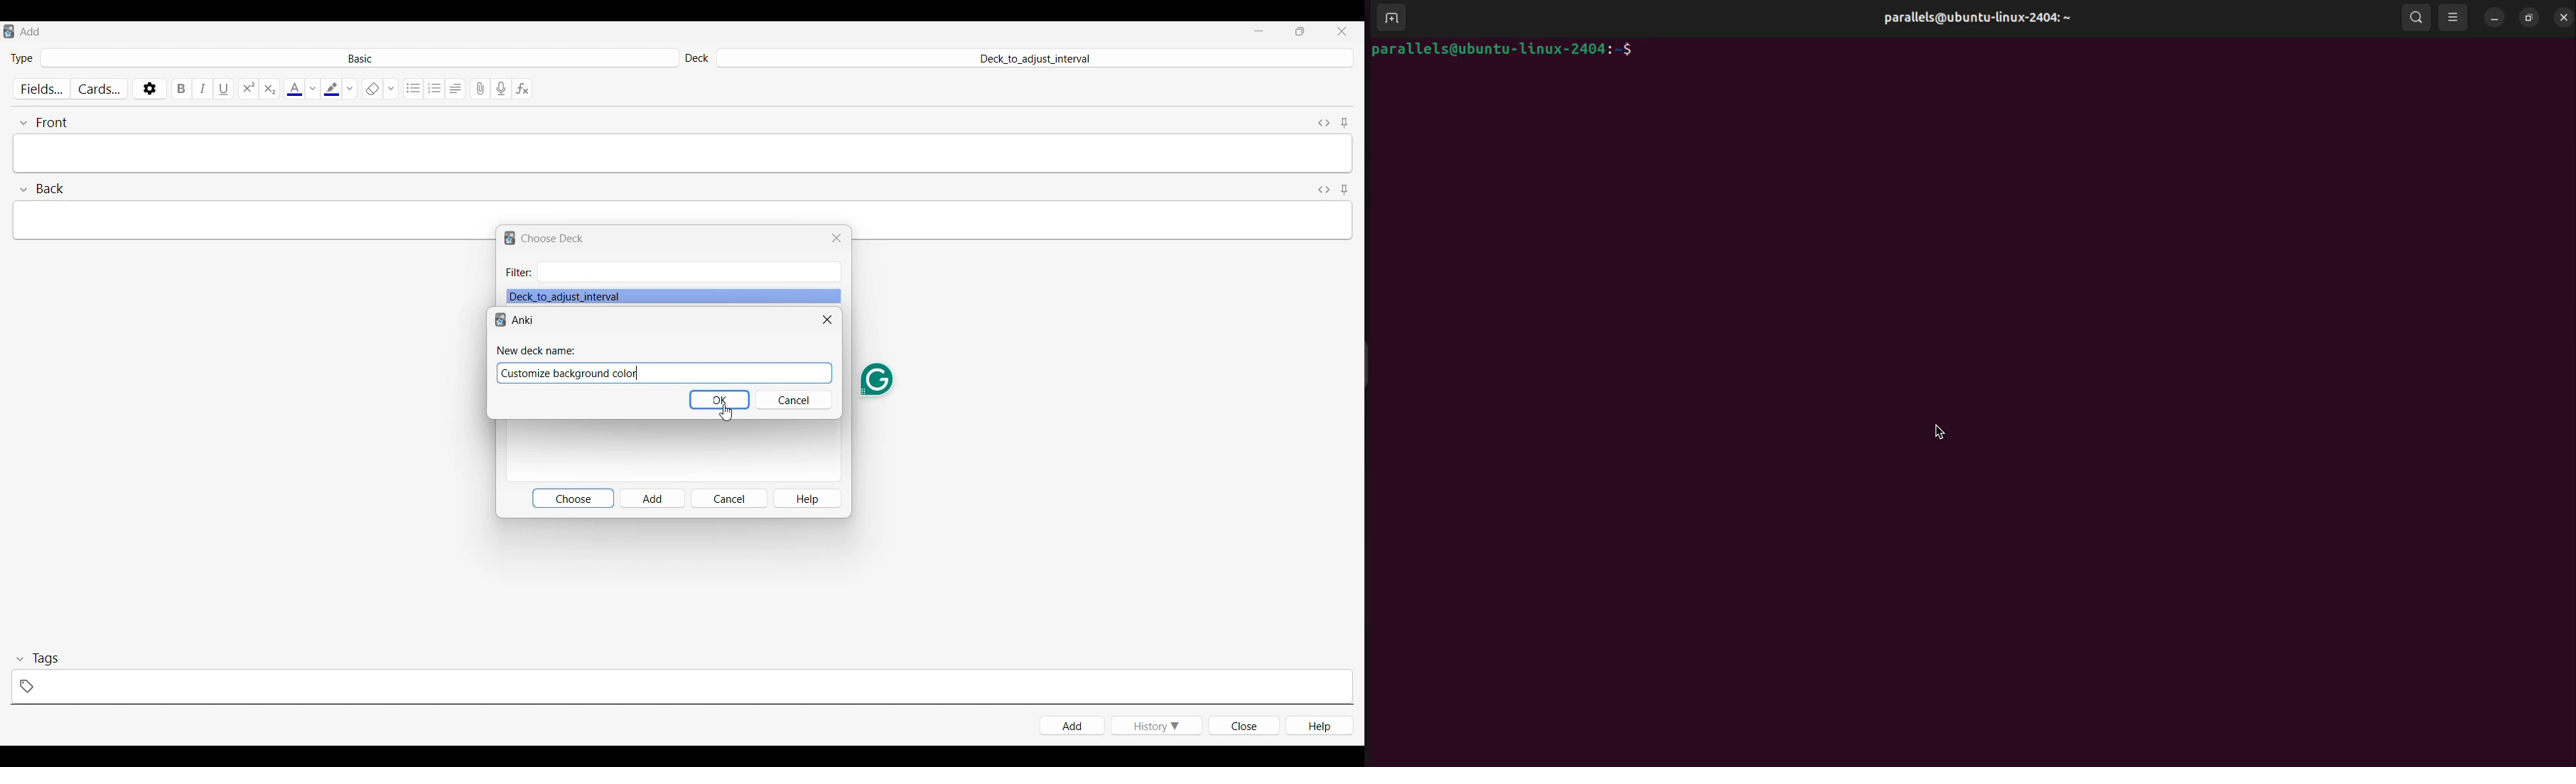 This screenshot has width=2576, height=784. What do you see at coordinates (1344, 190) in the screenshot?
I see `Toggle sticky` at bounding box center [1344, 190].